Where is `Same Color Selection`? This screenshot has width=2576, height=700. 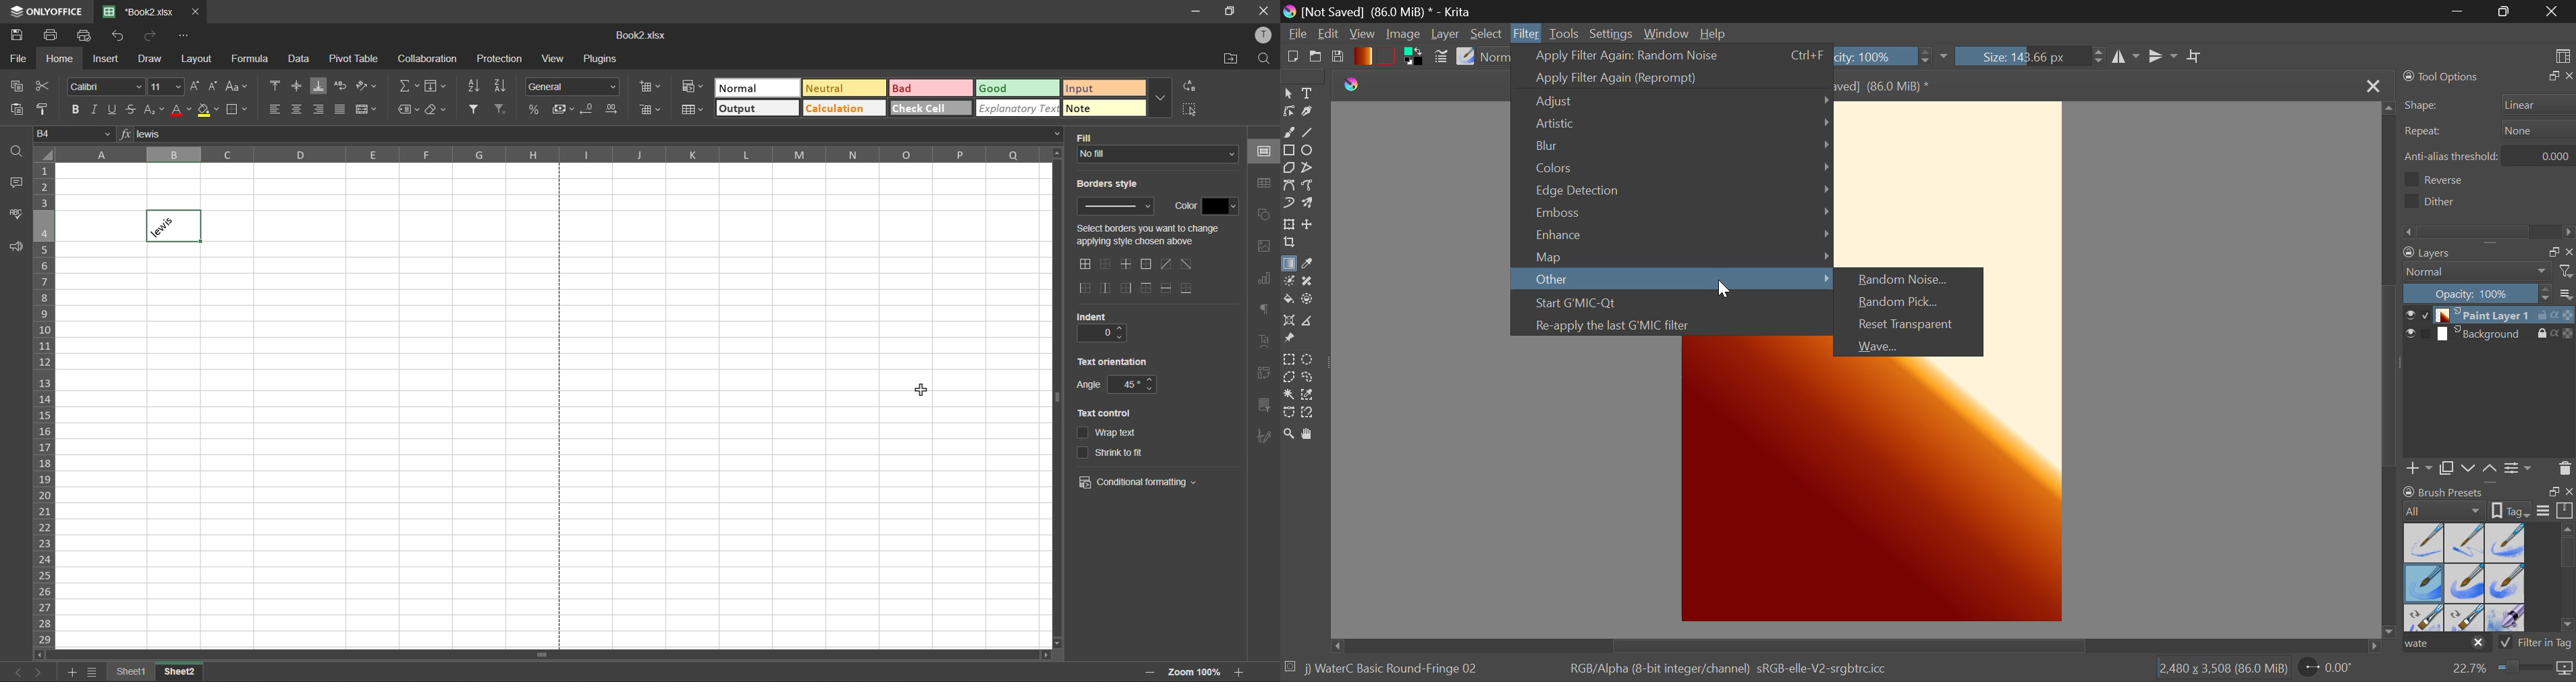 Same Color Selection is located at coordinates (1311, 396).